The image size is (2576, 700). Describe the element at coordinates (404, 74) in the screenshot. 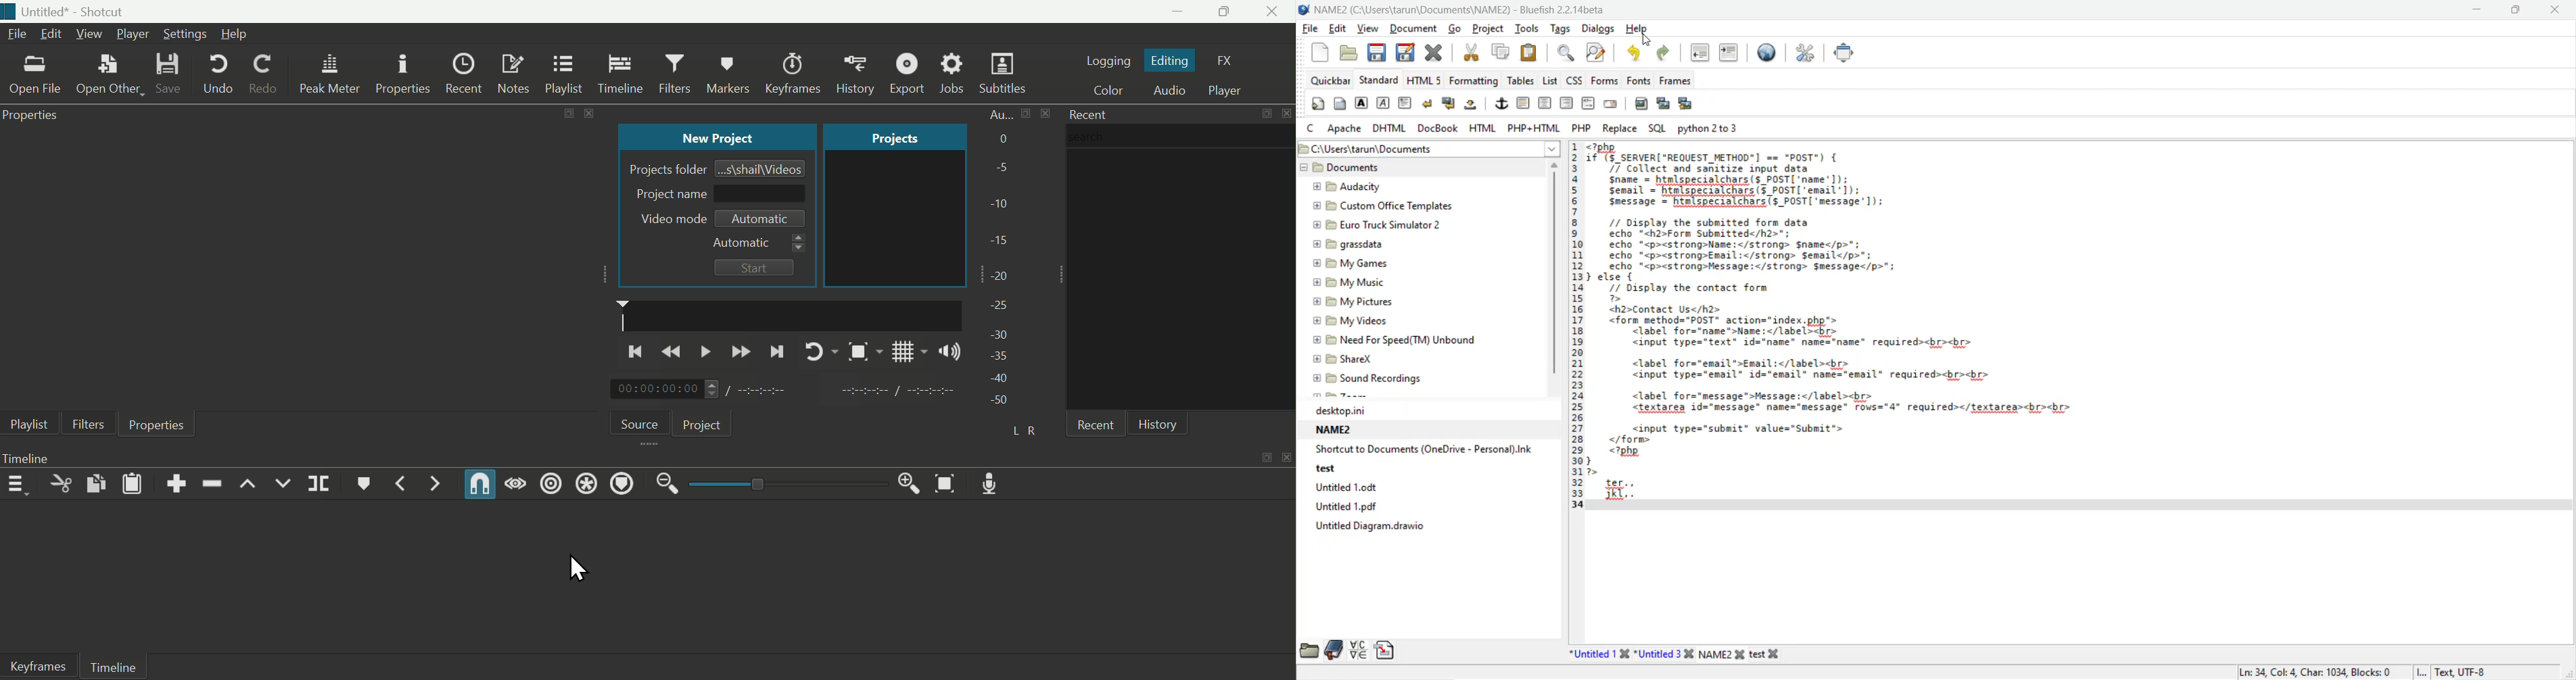

I see `Properties` at that location.